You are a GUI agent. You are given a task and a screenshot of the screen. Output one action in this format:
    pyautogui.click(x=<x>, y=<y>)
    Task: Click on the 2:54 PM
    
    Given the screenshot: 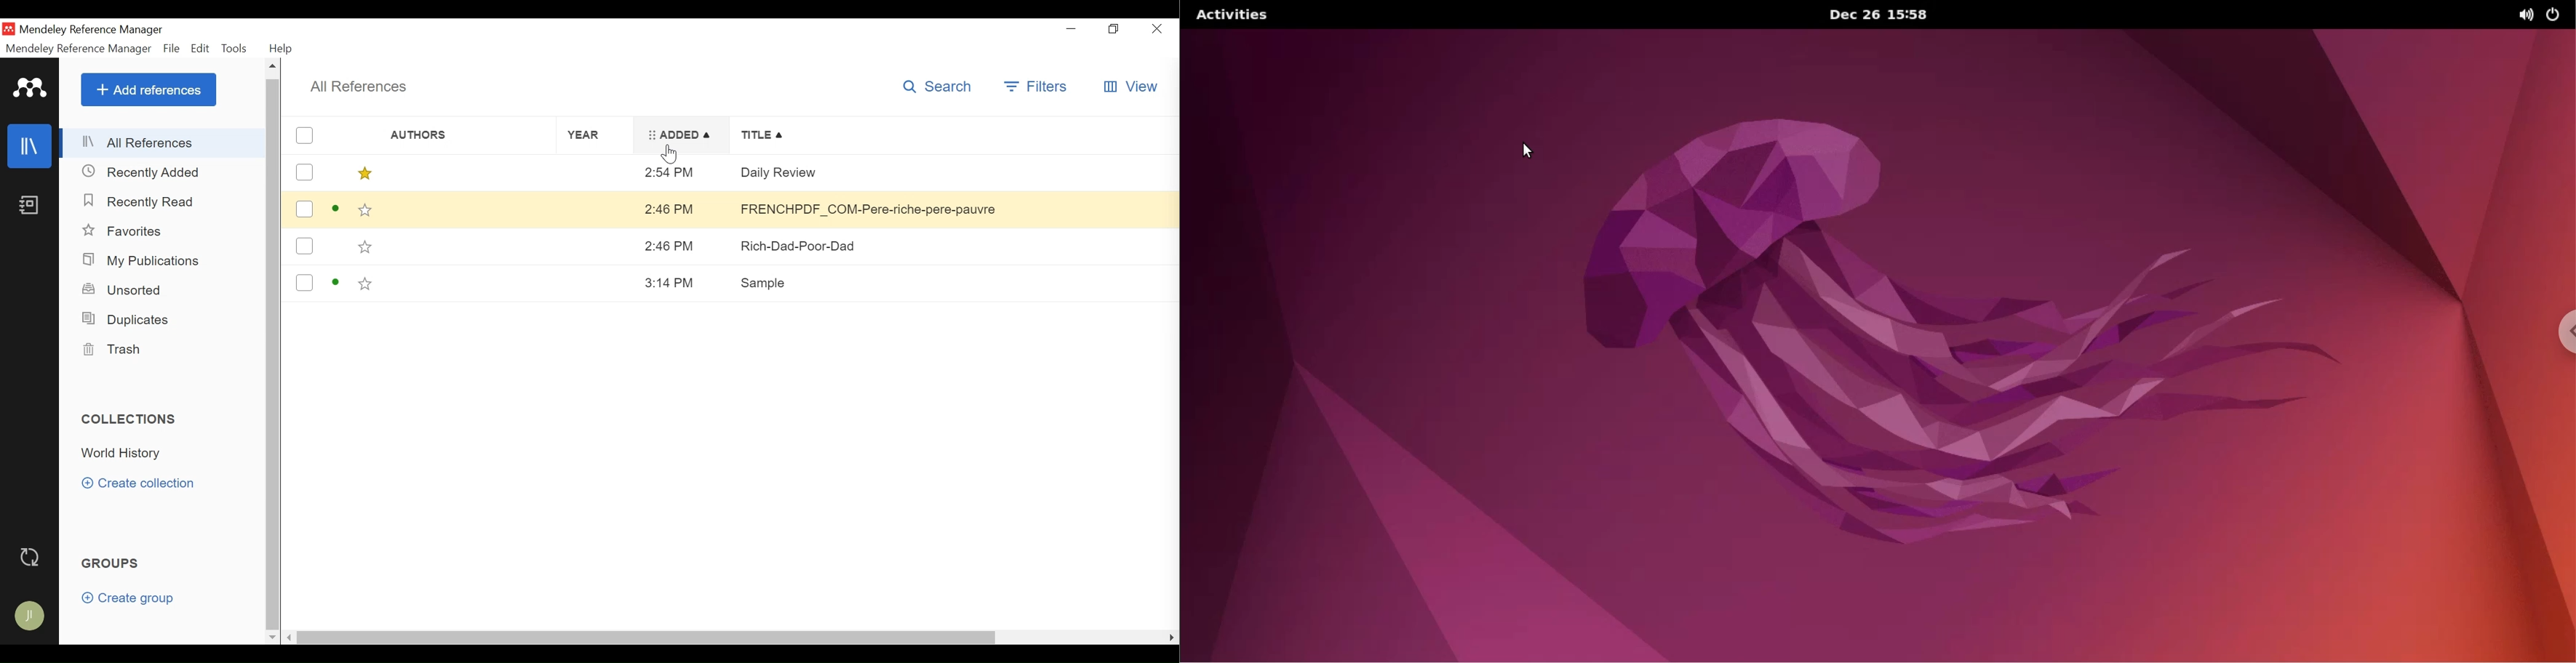 What is the action you would take?
    pyautogui.click(x=681, y=173)
    